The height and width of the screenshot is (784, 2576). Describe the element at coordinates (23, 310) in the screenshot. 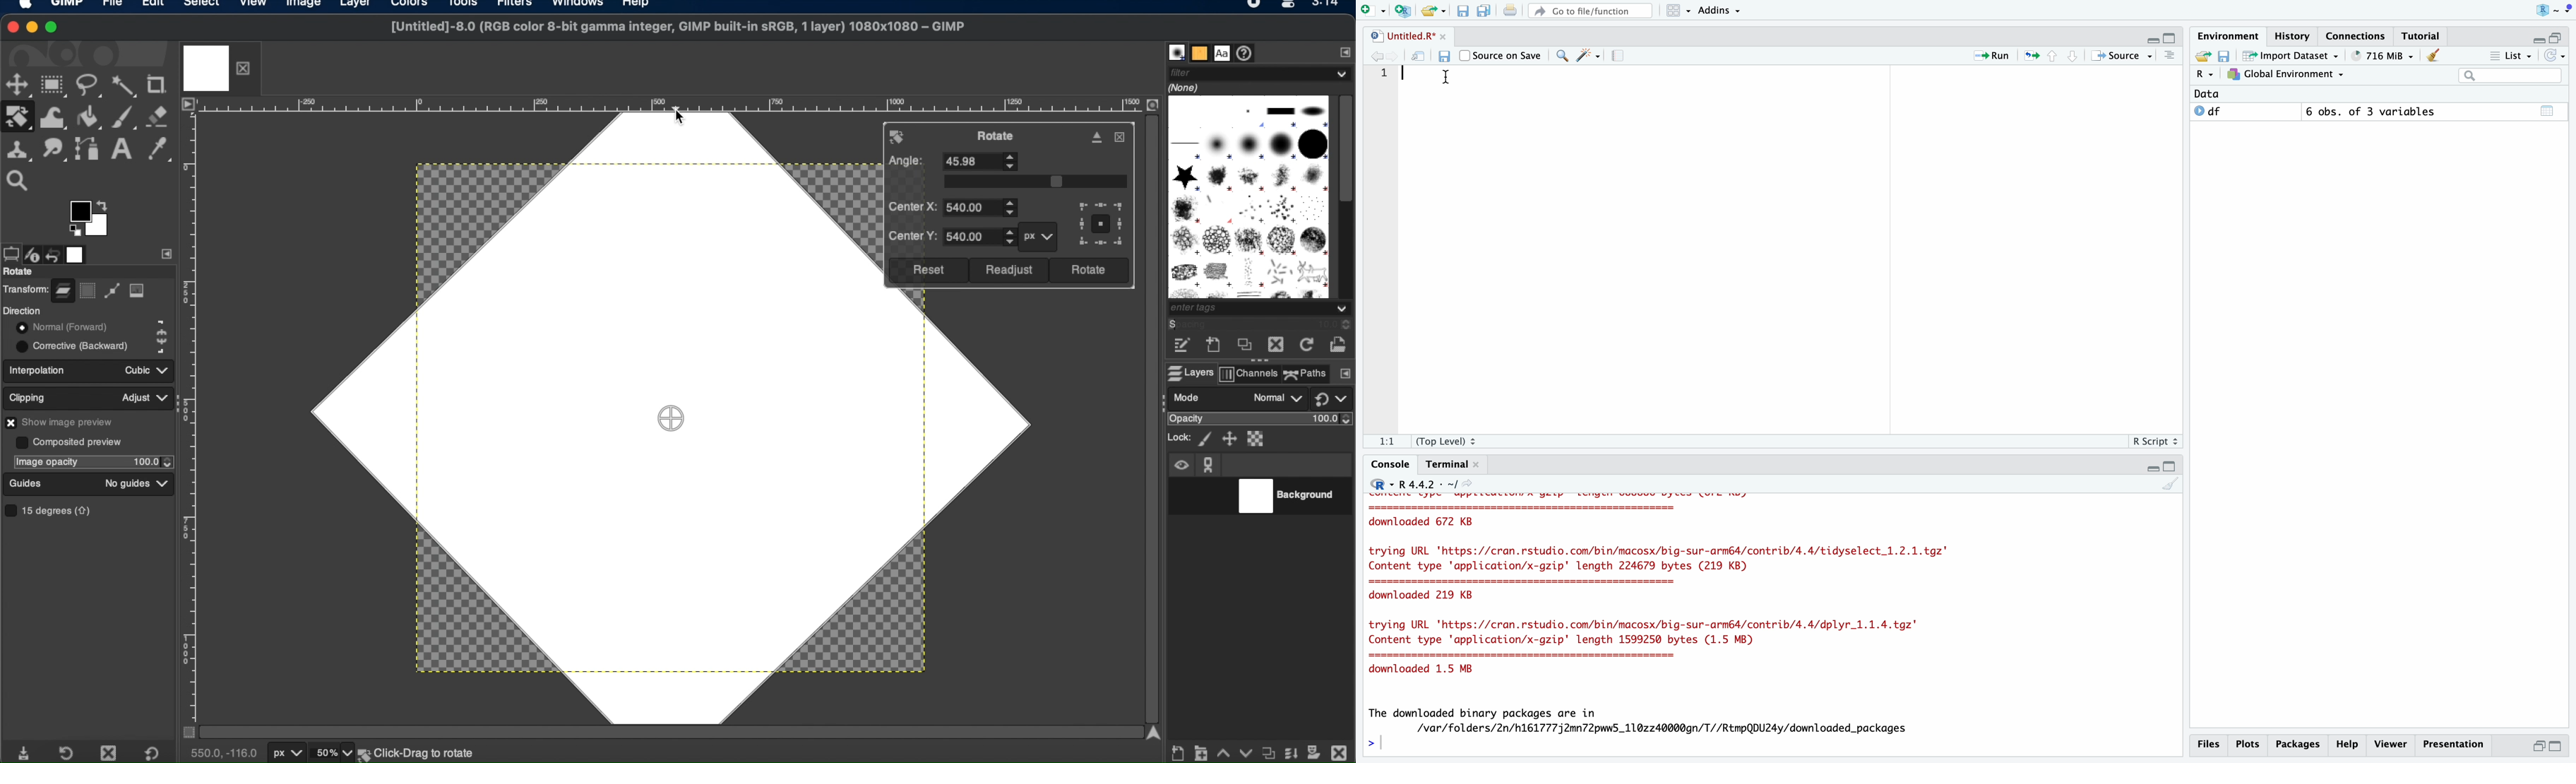

I see `direction` at that location.